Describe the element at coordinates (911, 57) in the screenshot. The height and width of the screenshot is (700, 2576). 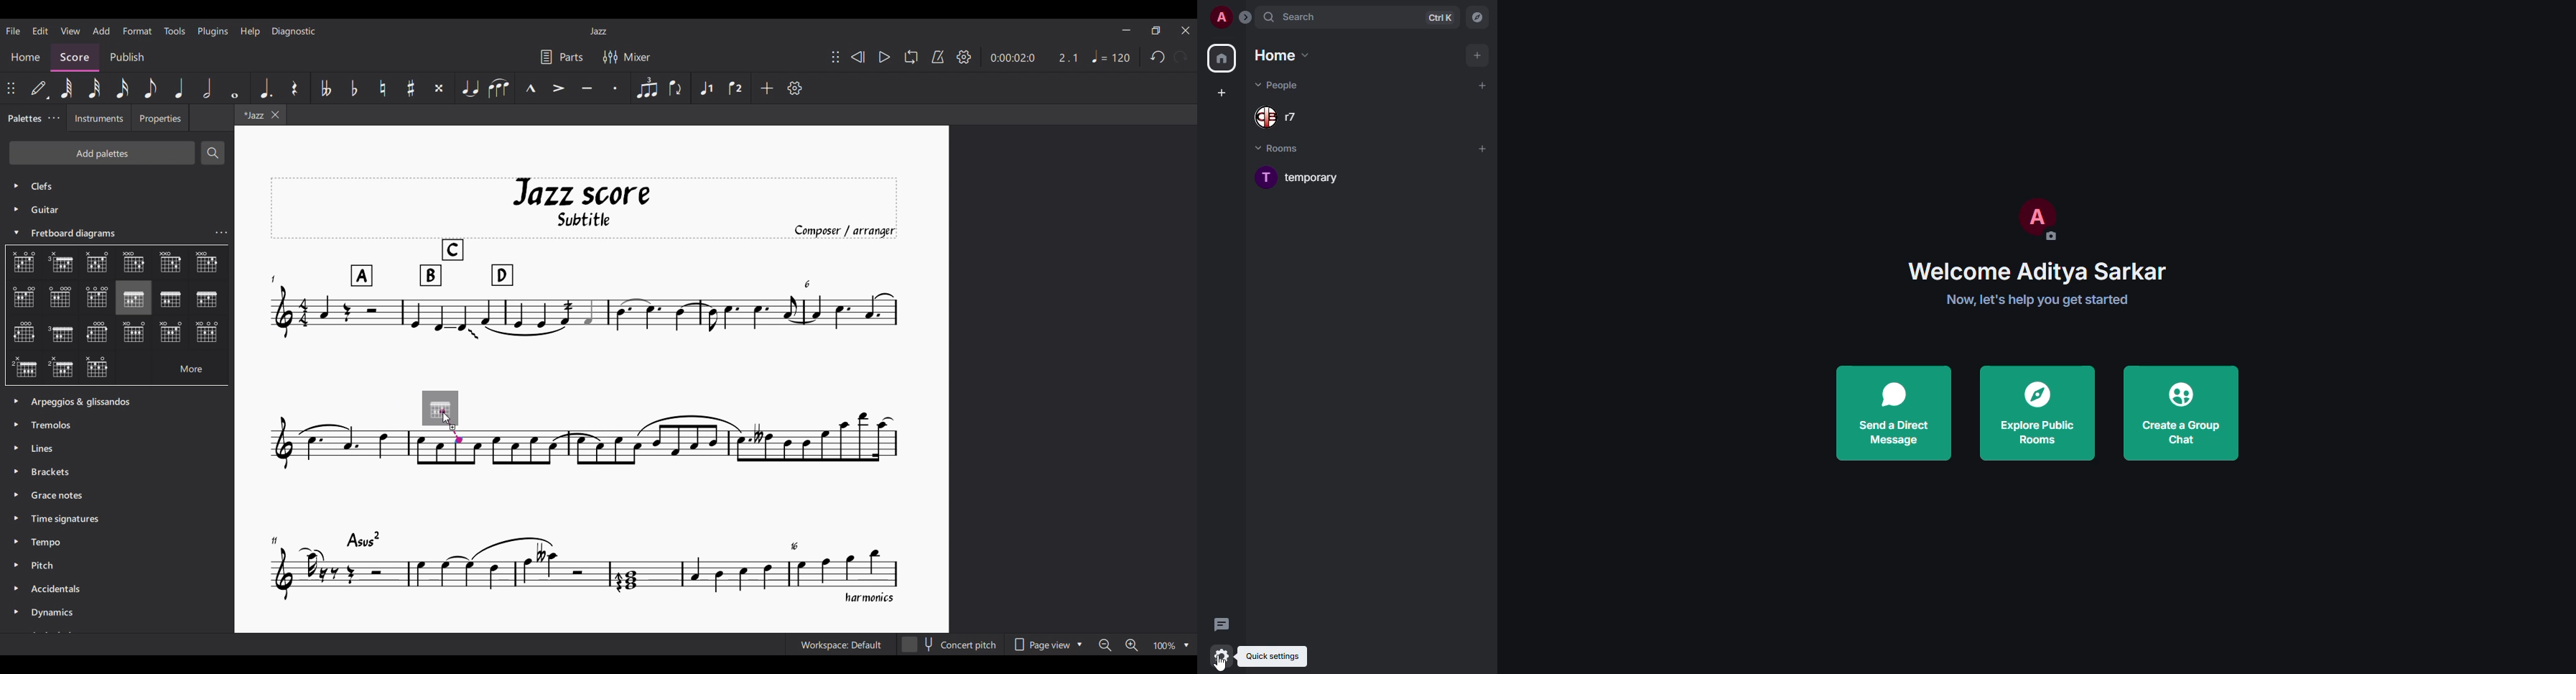
I see `Loop playback` at that location.